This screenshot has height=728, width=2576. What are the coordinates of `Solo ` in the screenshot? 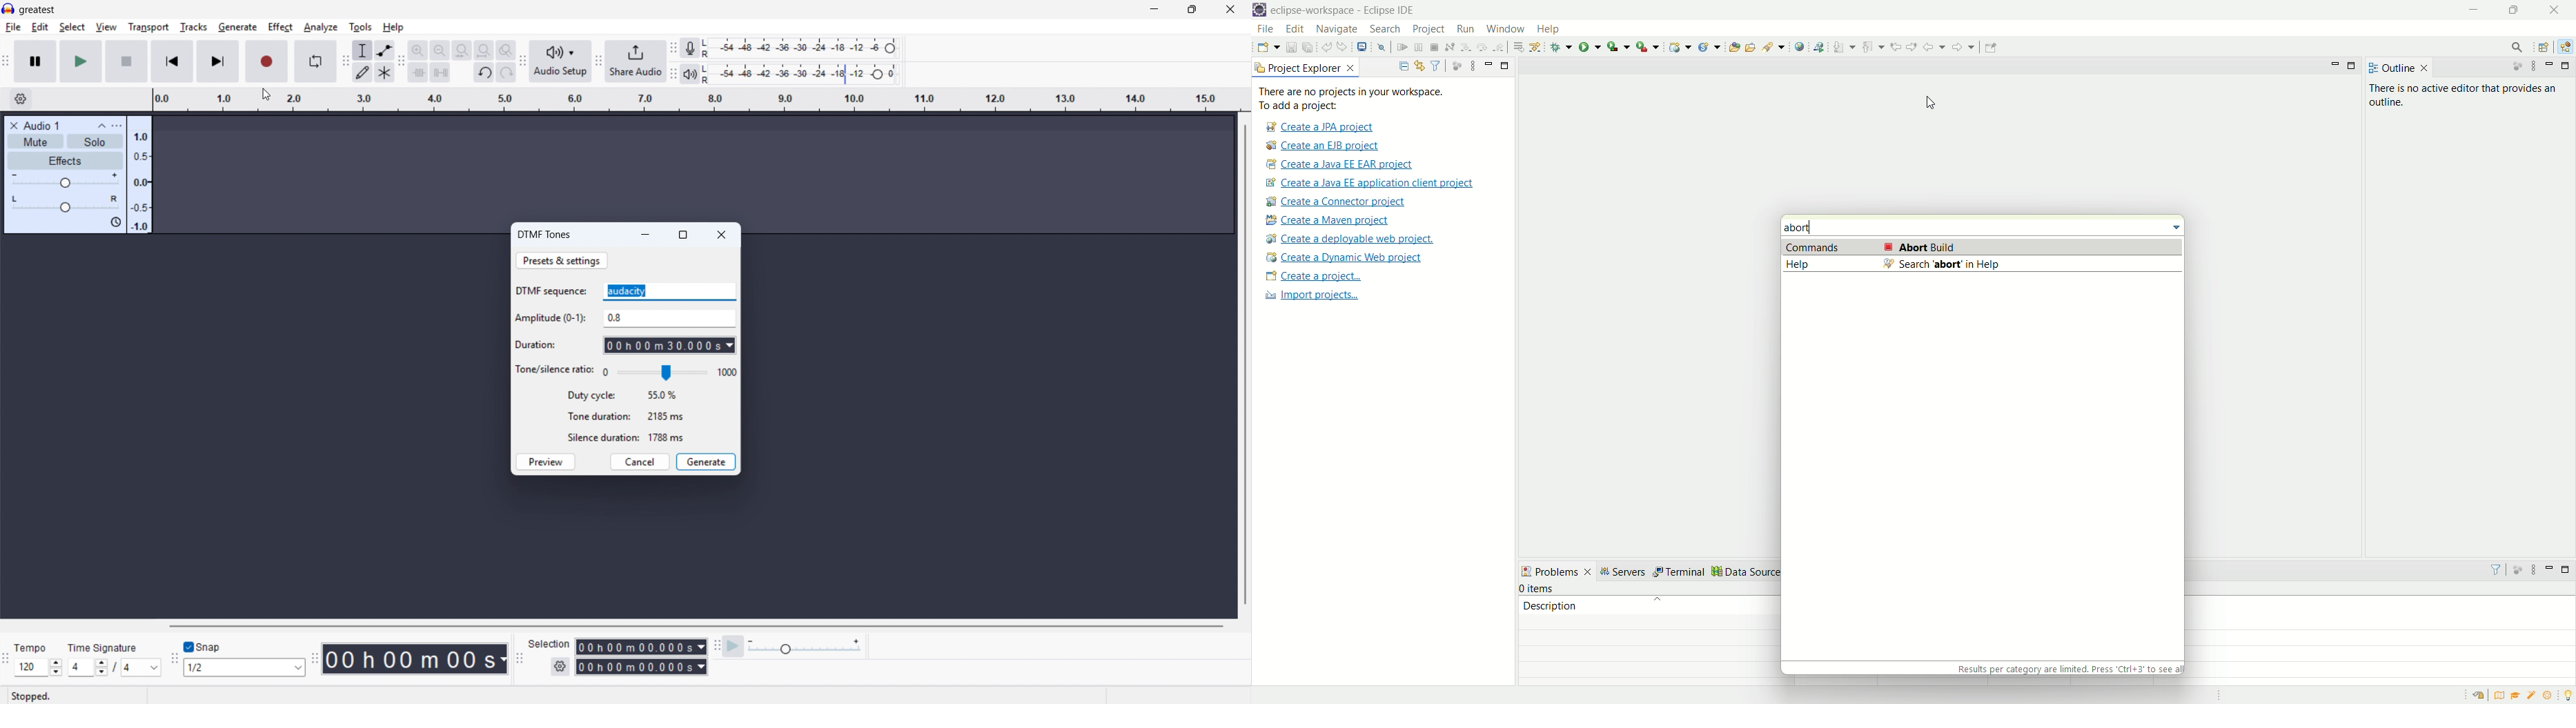 It's located at (95, 141).